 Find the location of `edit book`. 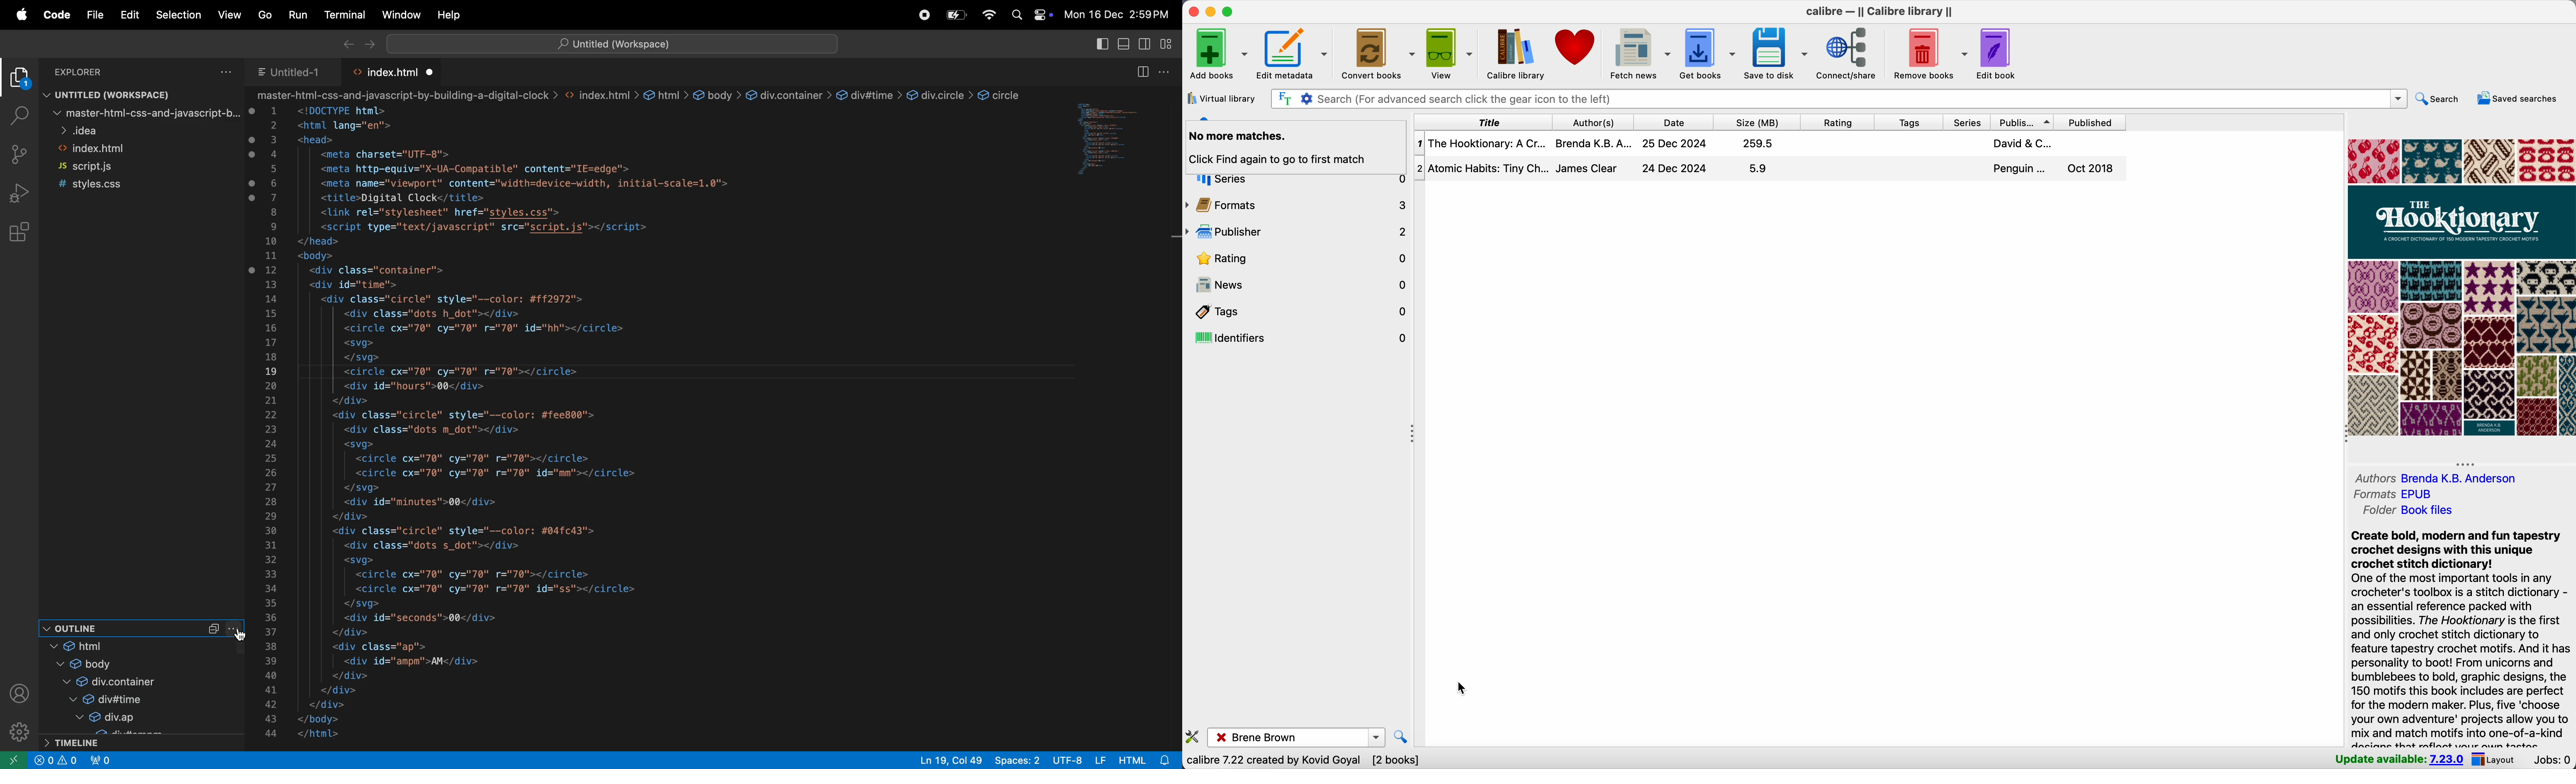

edit book is located at coordinates (2001, 54).